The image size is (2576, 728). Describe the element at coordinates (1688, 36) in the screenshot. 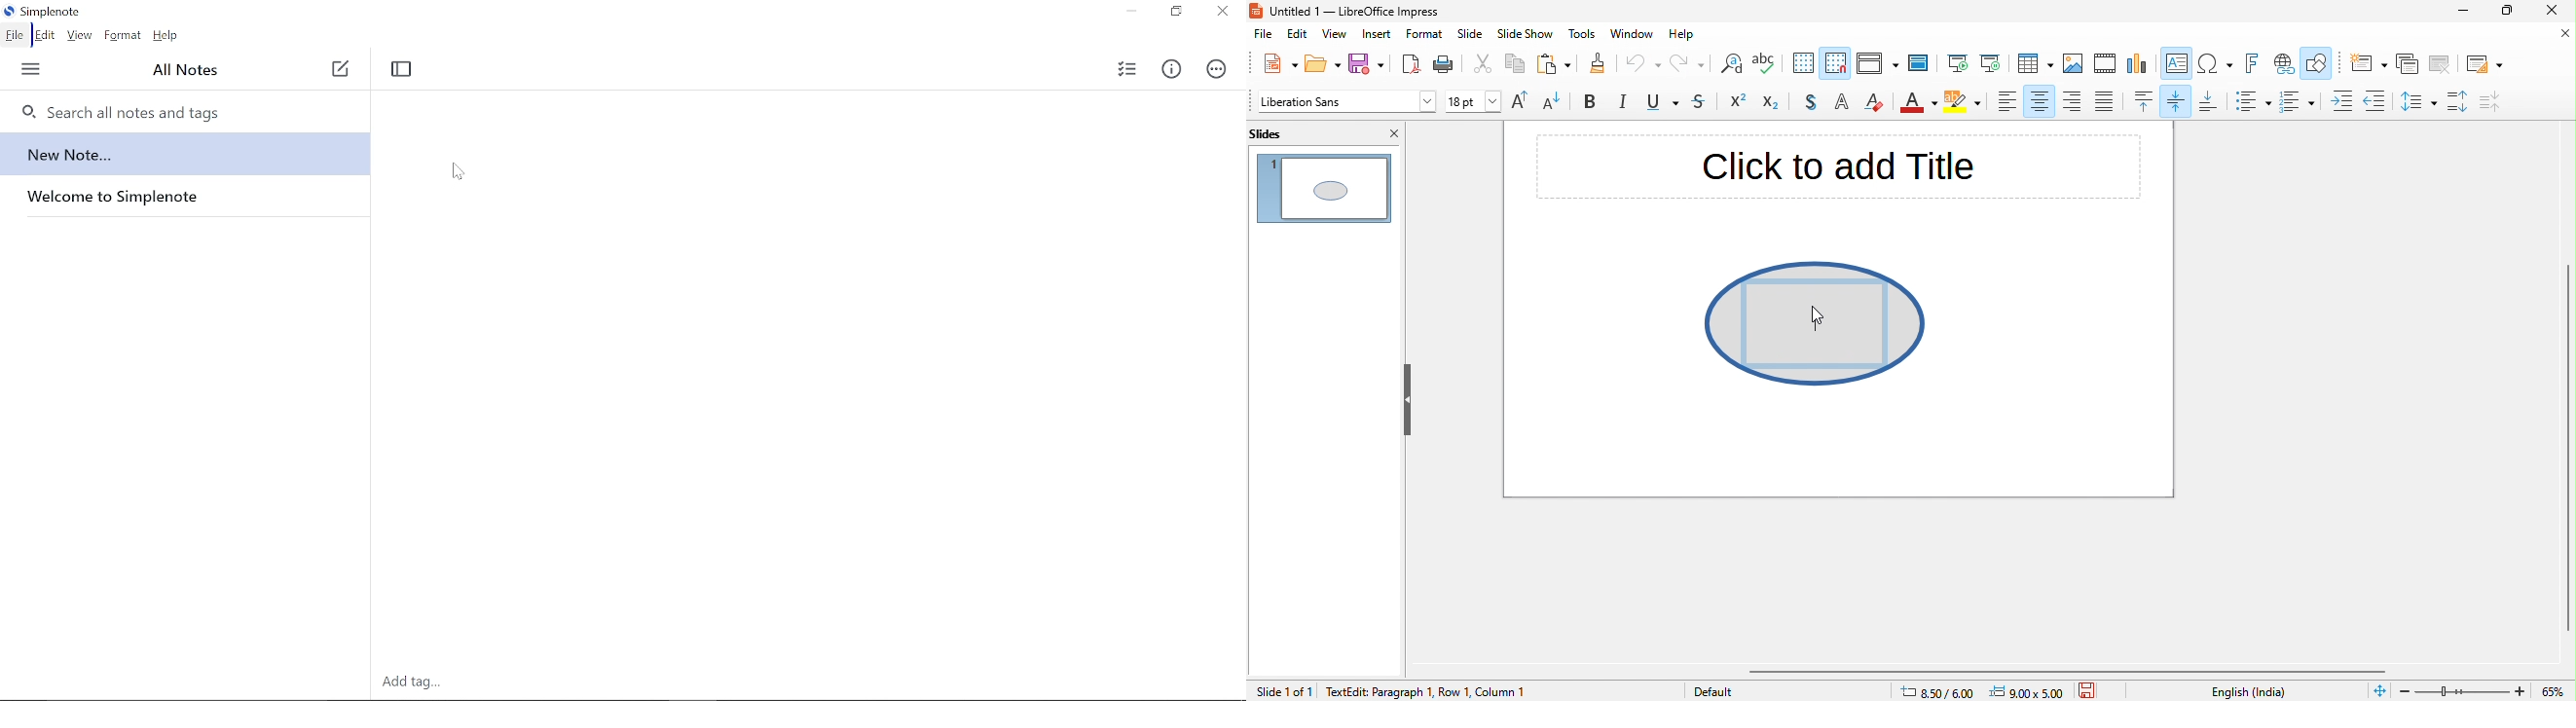

I see `help` at that location.